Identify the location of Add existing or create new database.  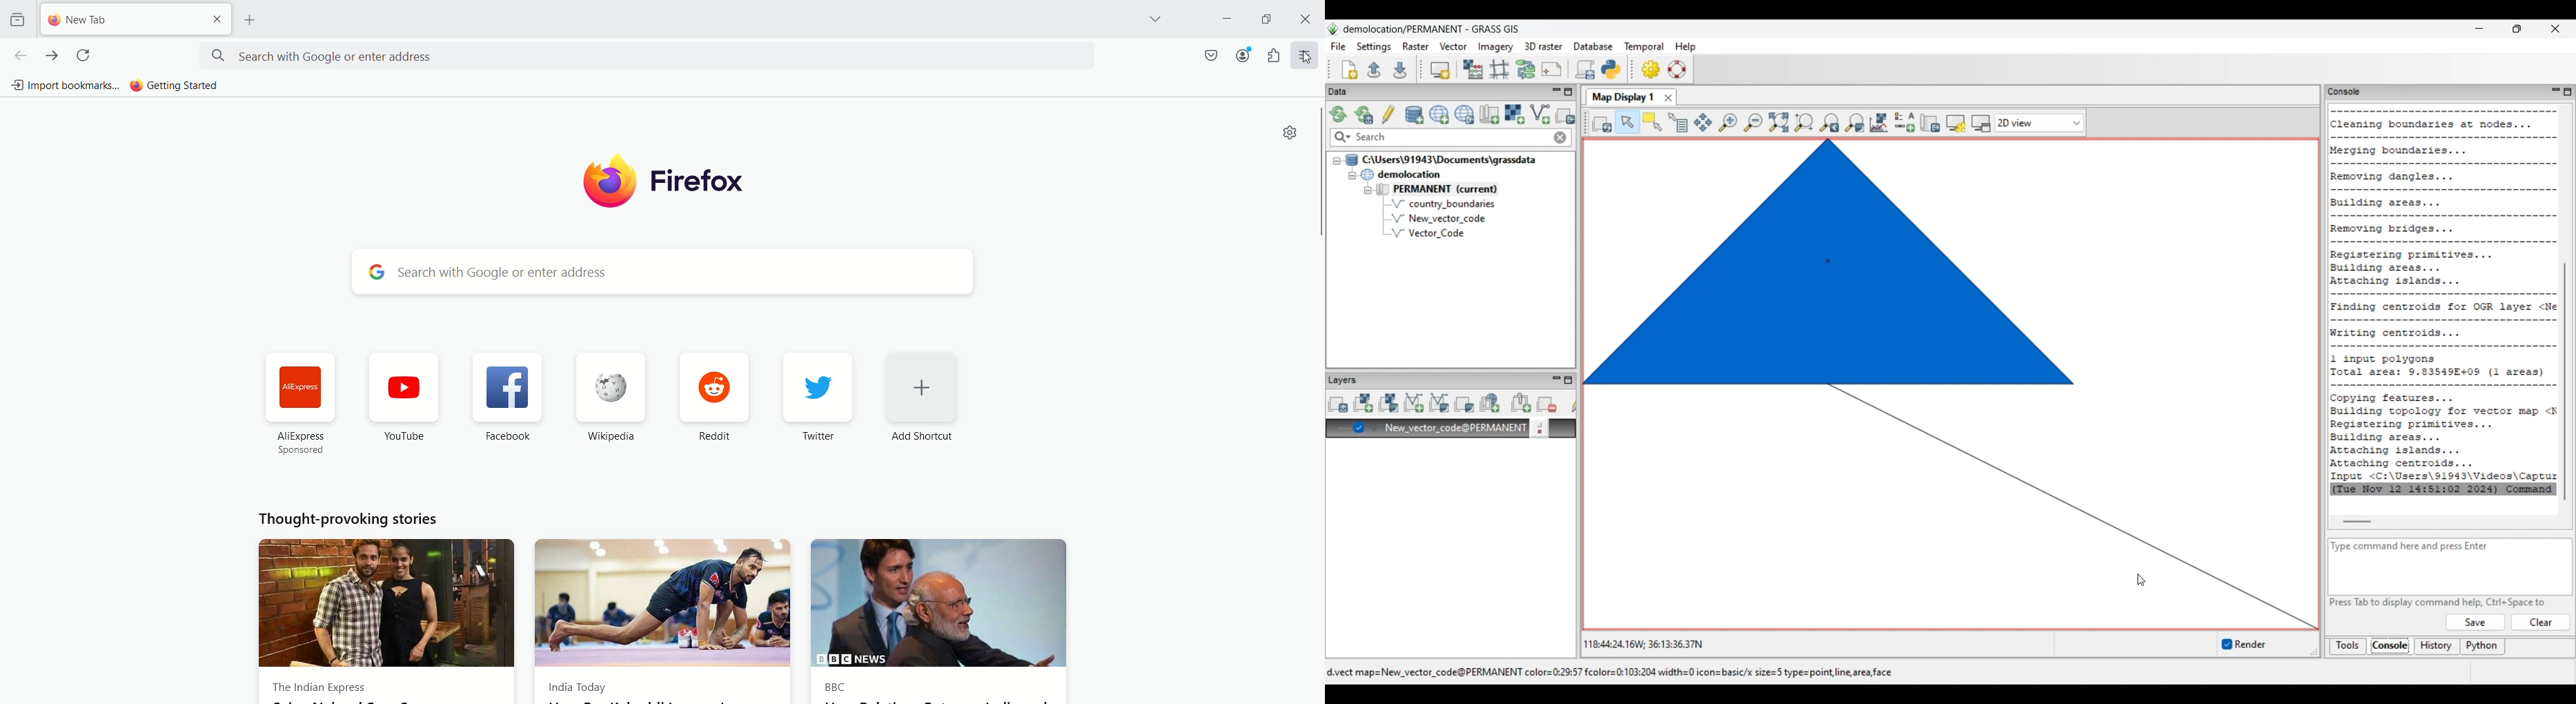
(1415, 115).